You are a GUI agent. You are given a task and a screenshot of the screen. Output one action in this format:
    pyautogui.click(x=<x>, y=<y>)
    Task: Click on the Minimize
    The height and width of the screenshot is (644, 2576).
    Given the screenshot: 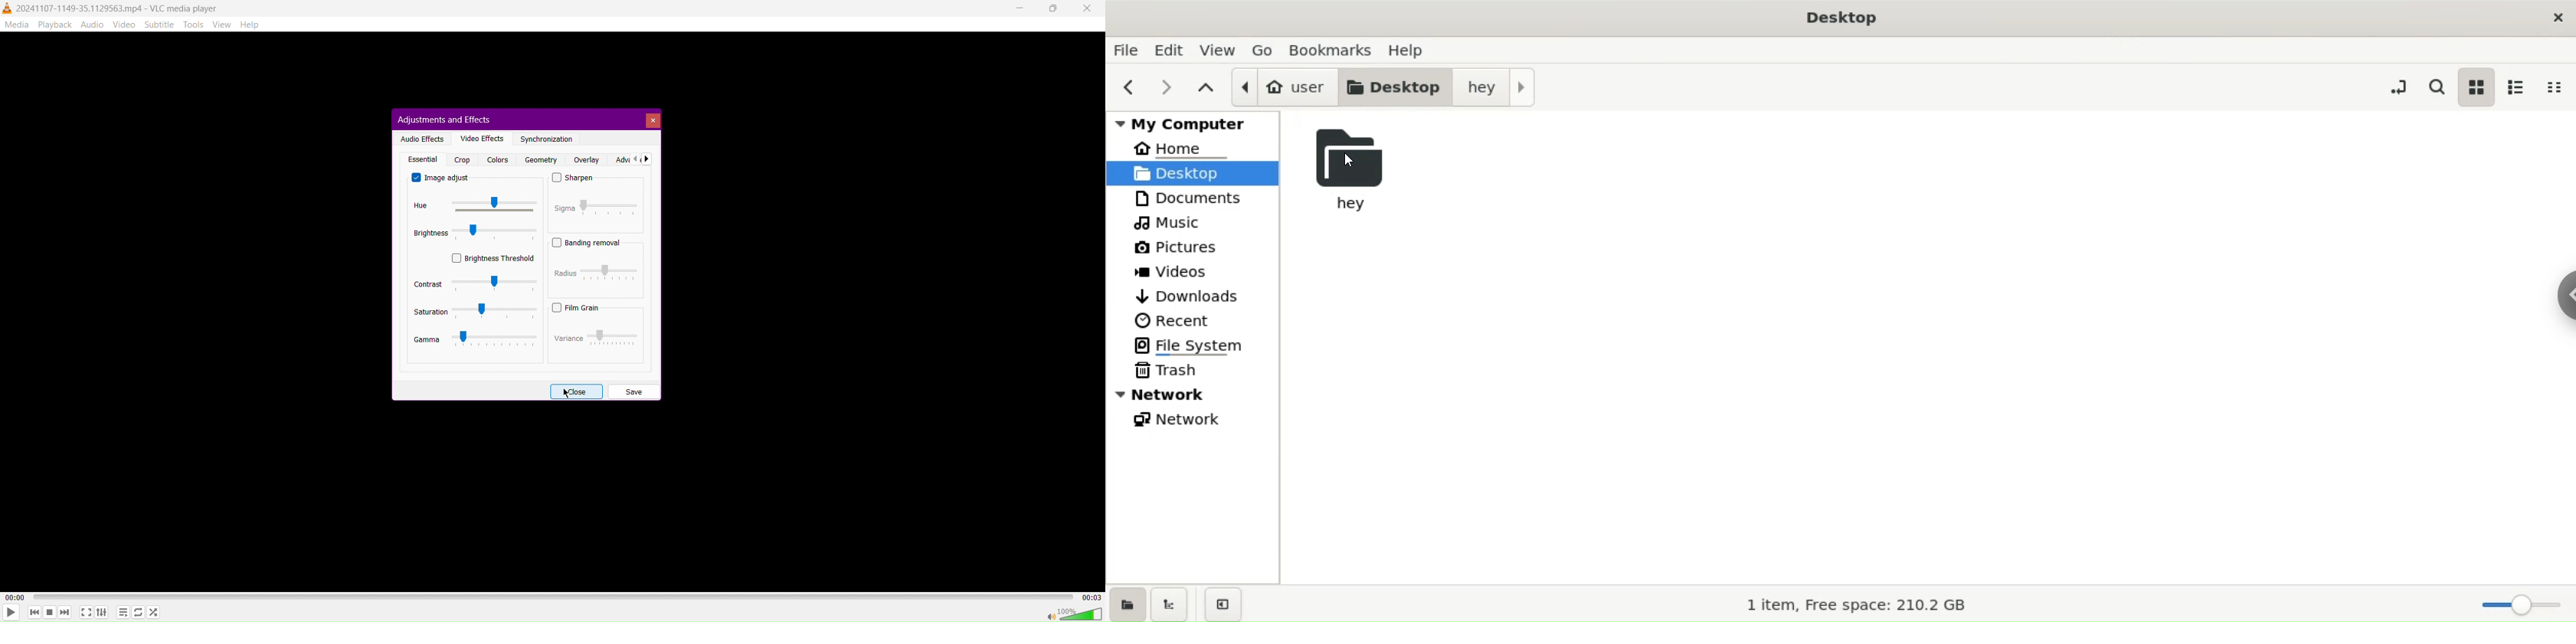 What is the action you would take?
    pyautogui.click(x=1021, y=8)
    